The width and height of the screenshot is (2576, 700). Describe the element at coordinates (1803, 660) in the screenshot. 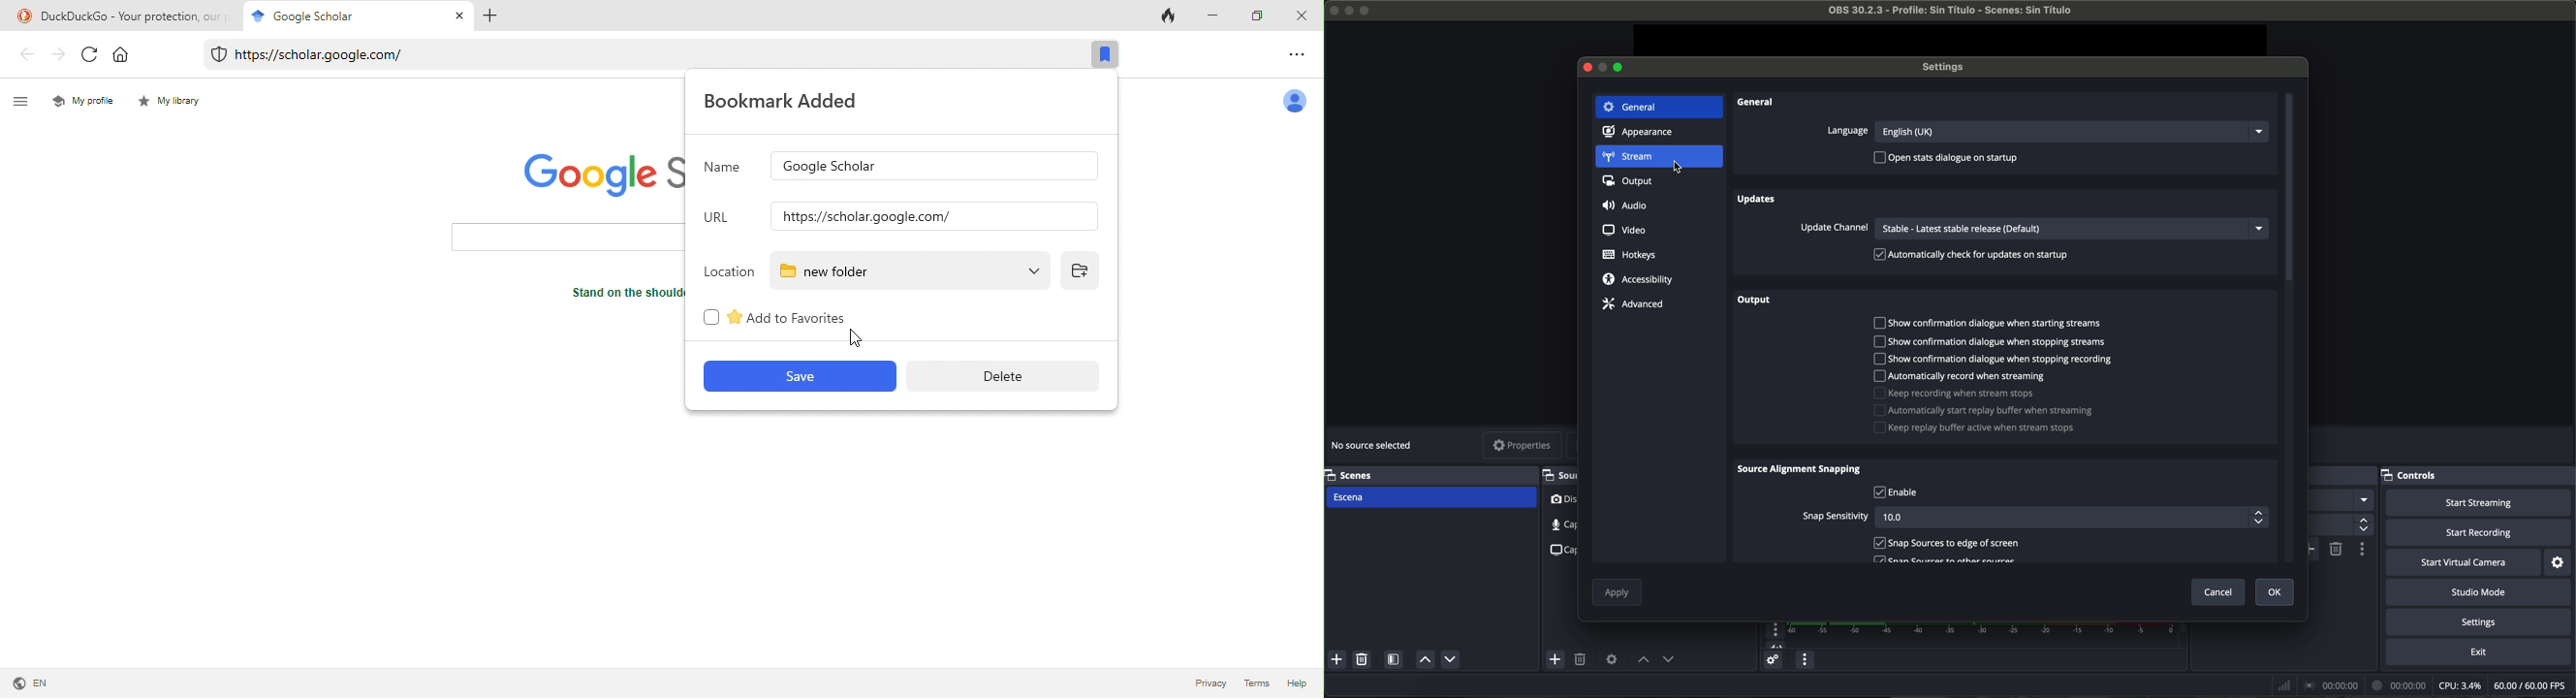

I see `audio mixer menu` at that location.